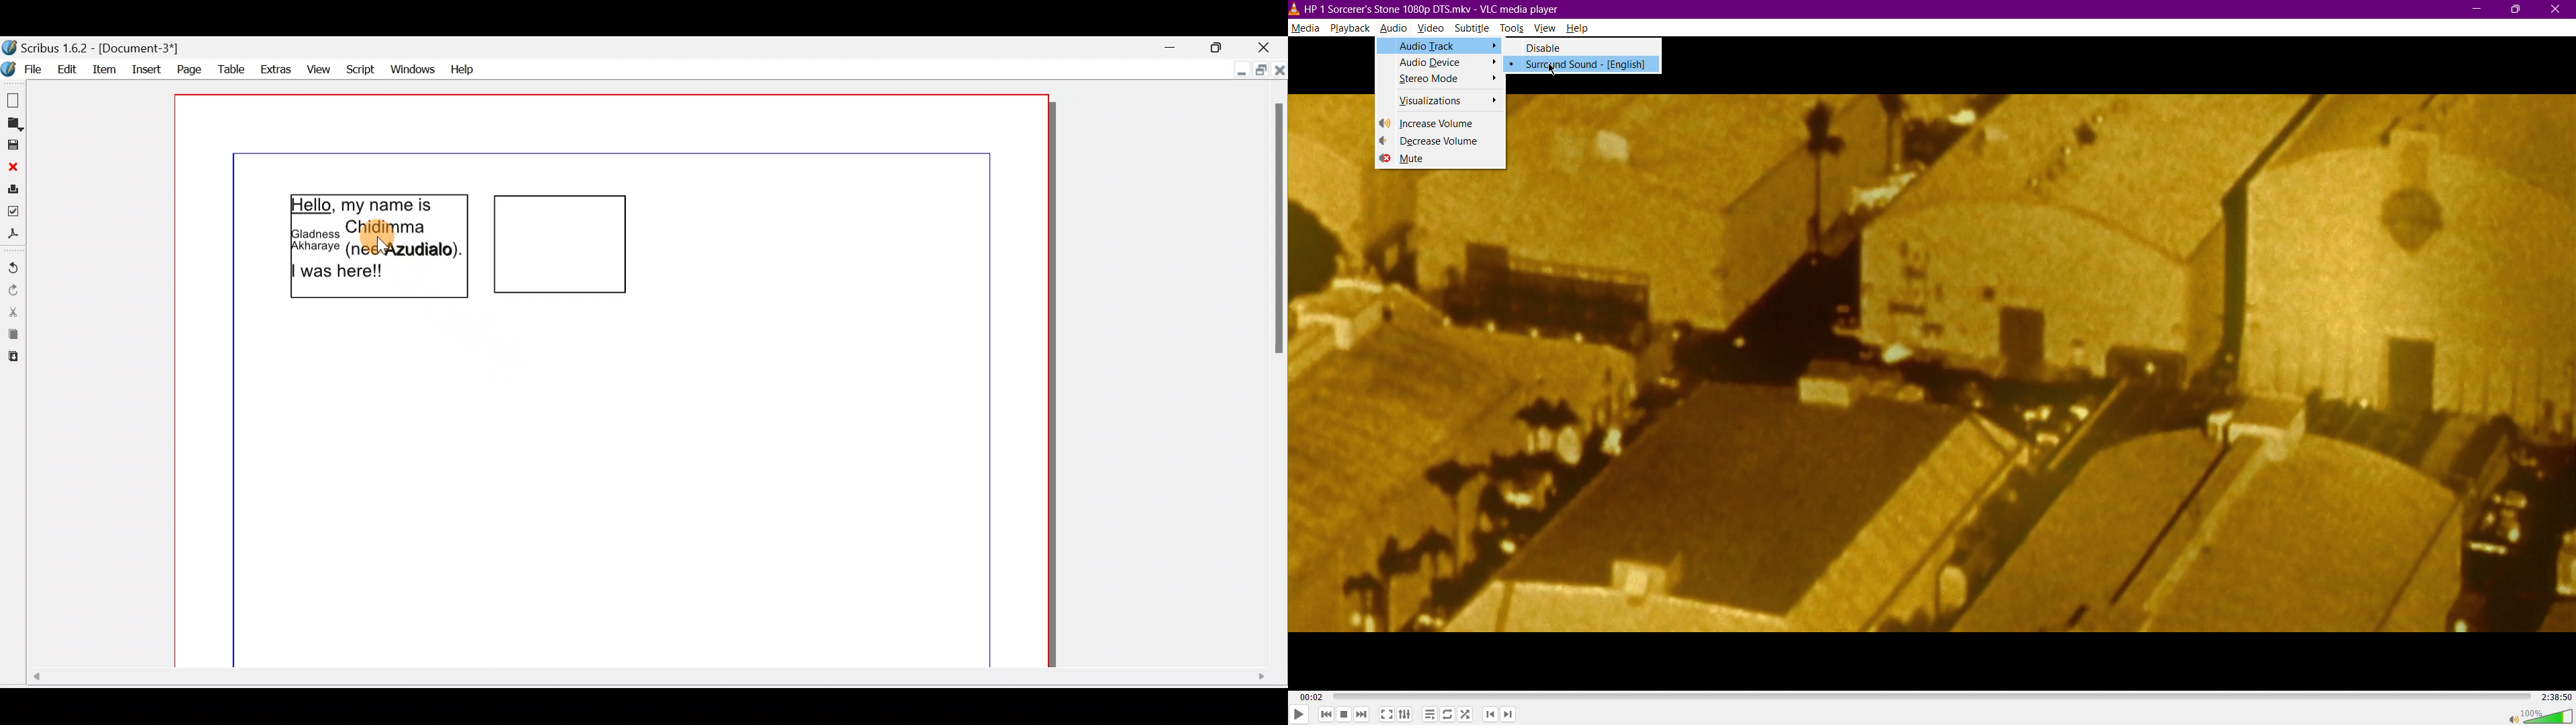 The width and height of the screenshot is (2576, 728). Describe the element at coordinates (13, 360) in the screenshot. I see `Paste` at that location.